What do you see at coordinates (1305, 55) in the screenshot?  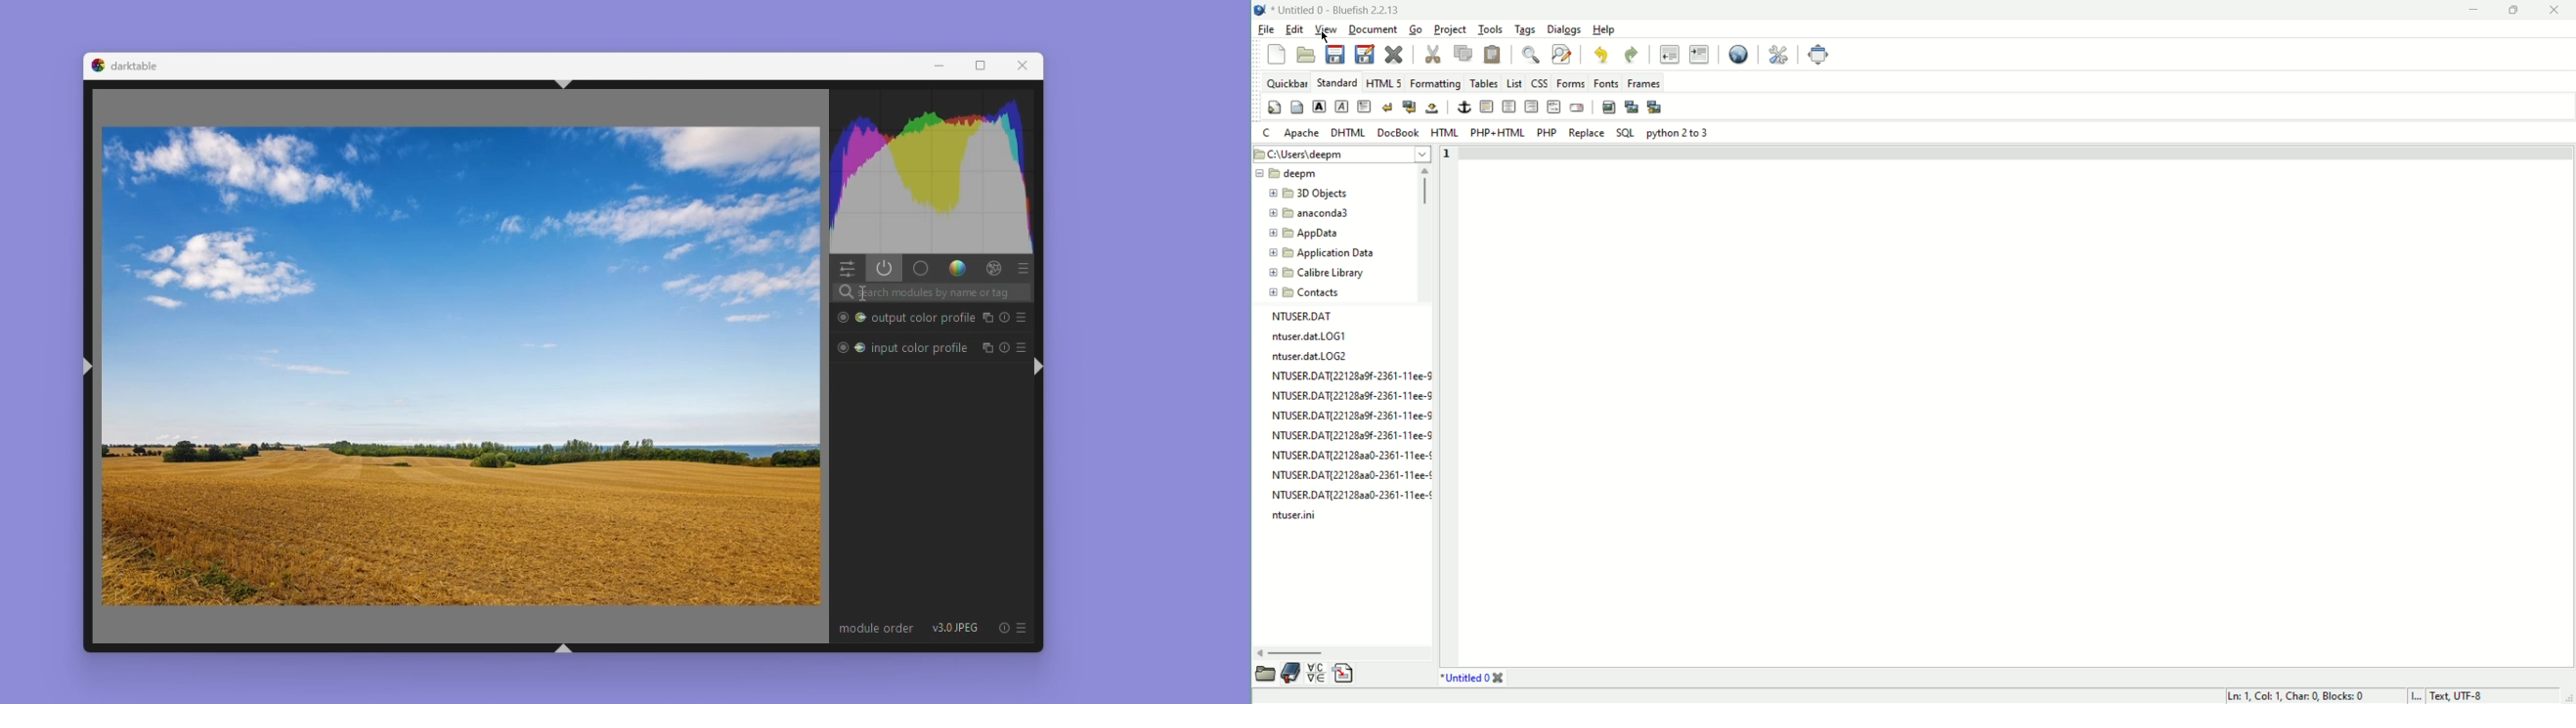 I see `open file` at bounding box center [1305, 55].